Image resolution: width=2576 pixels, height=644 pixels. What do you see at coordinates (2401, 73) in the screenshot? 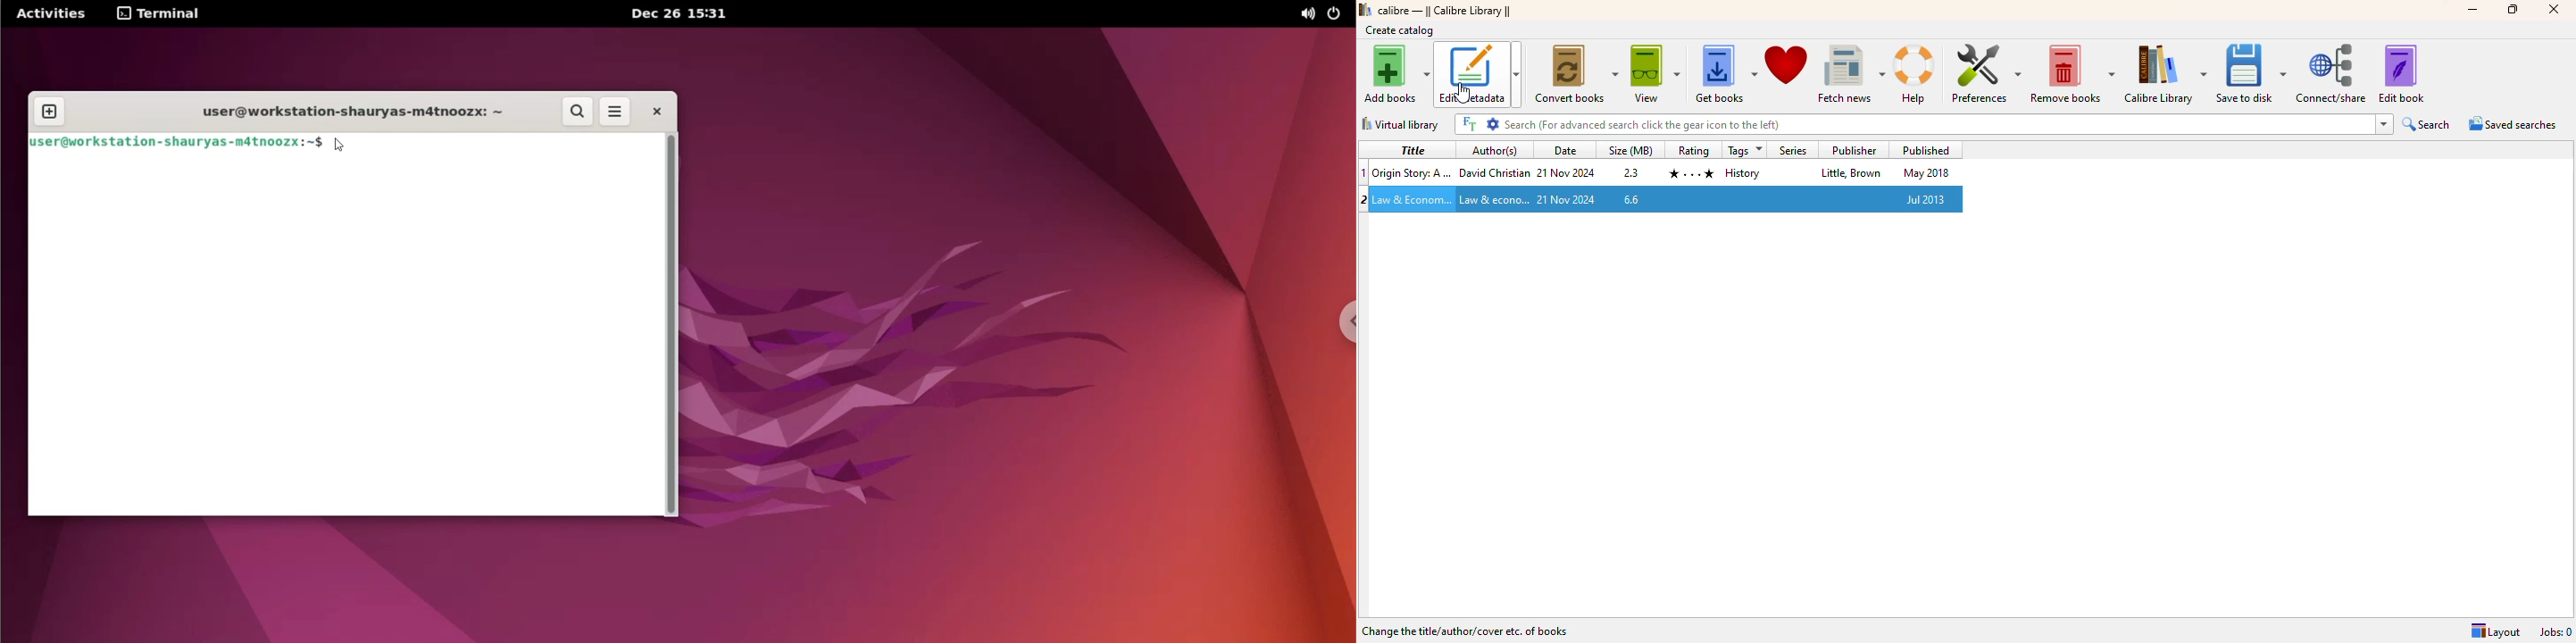
I see `edit book` at bounding box center [2401, 73].